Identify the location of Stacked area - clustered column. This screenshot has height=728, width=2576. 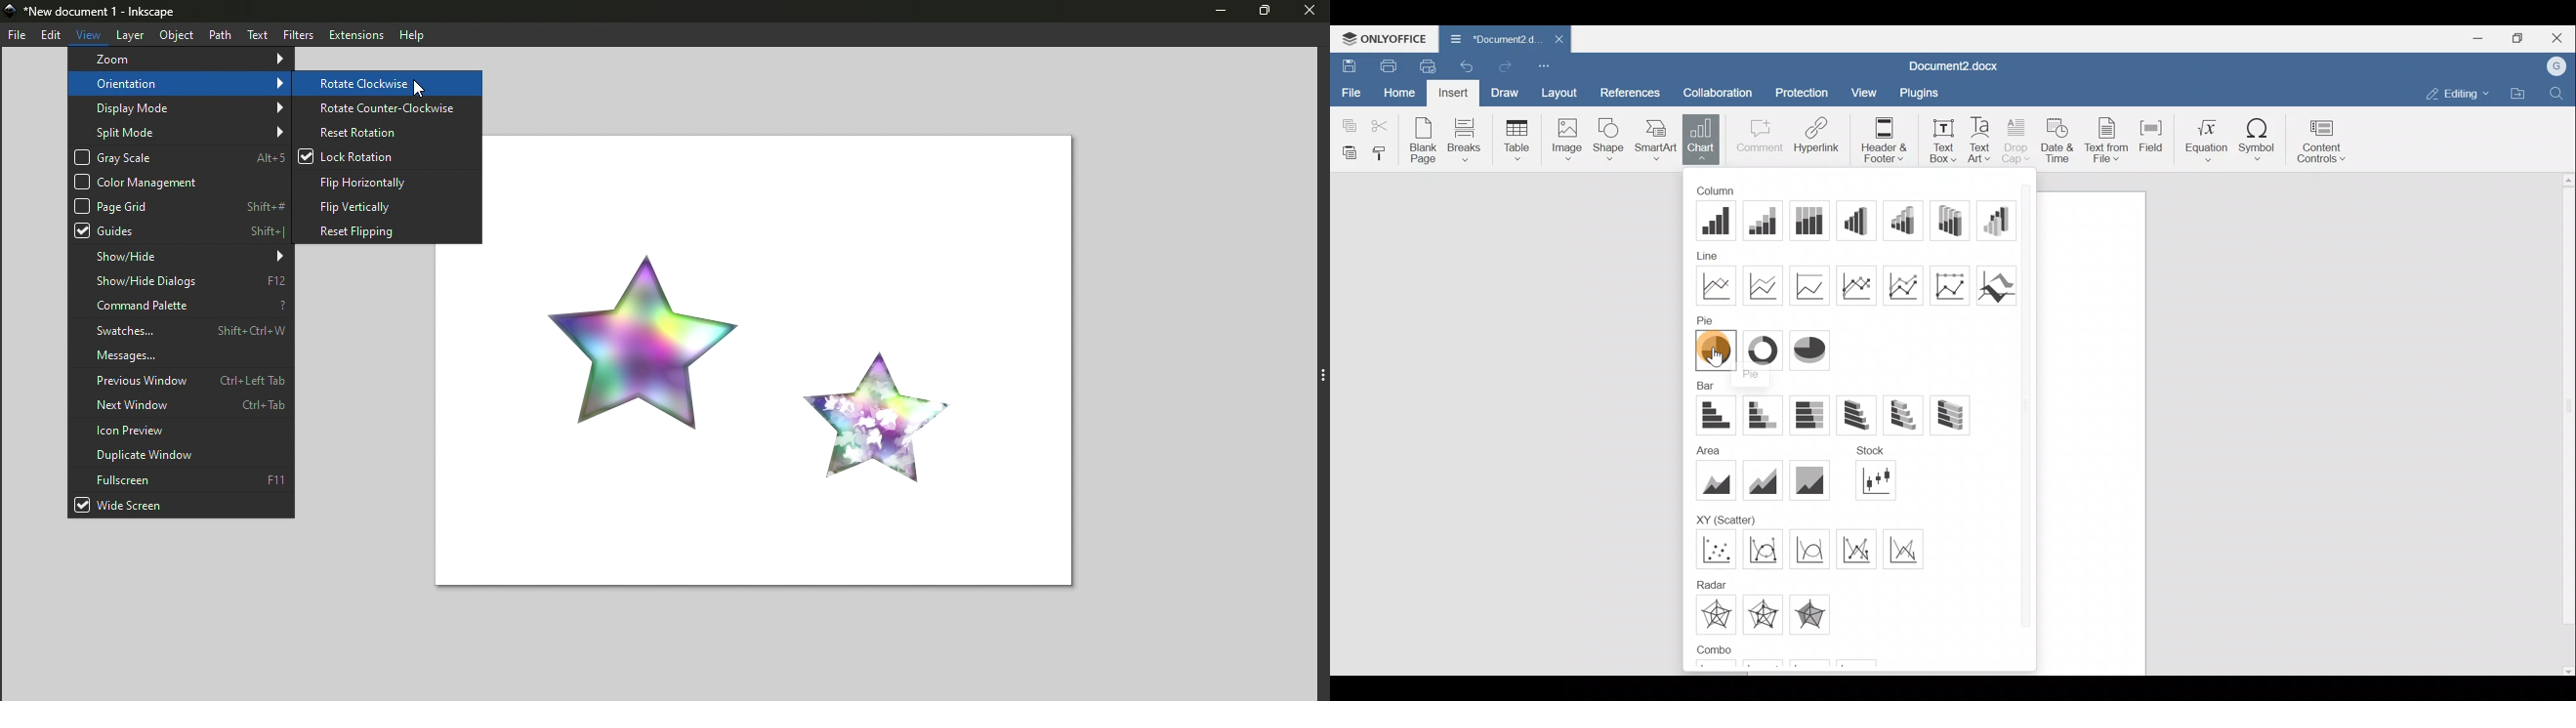
(1766, 668).